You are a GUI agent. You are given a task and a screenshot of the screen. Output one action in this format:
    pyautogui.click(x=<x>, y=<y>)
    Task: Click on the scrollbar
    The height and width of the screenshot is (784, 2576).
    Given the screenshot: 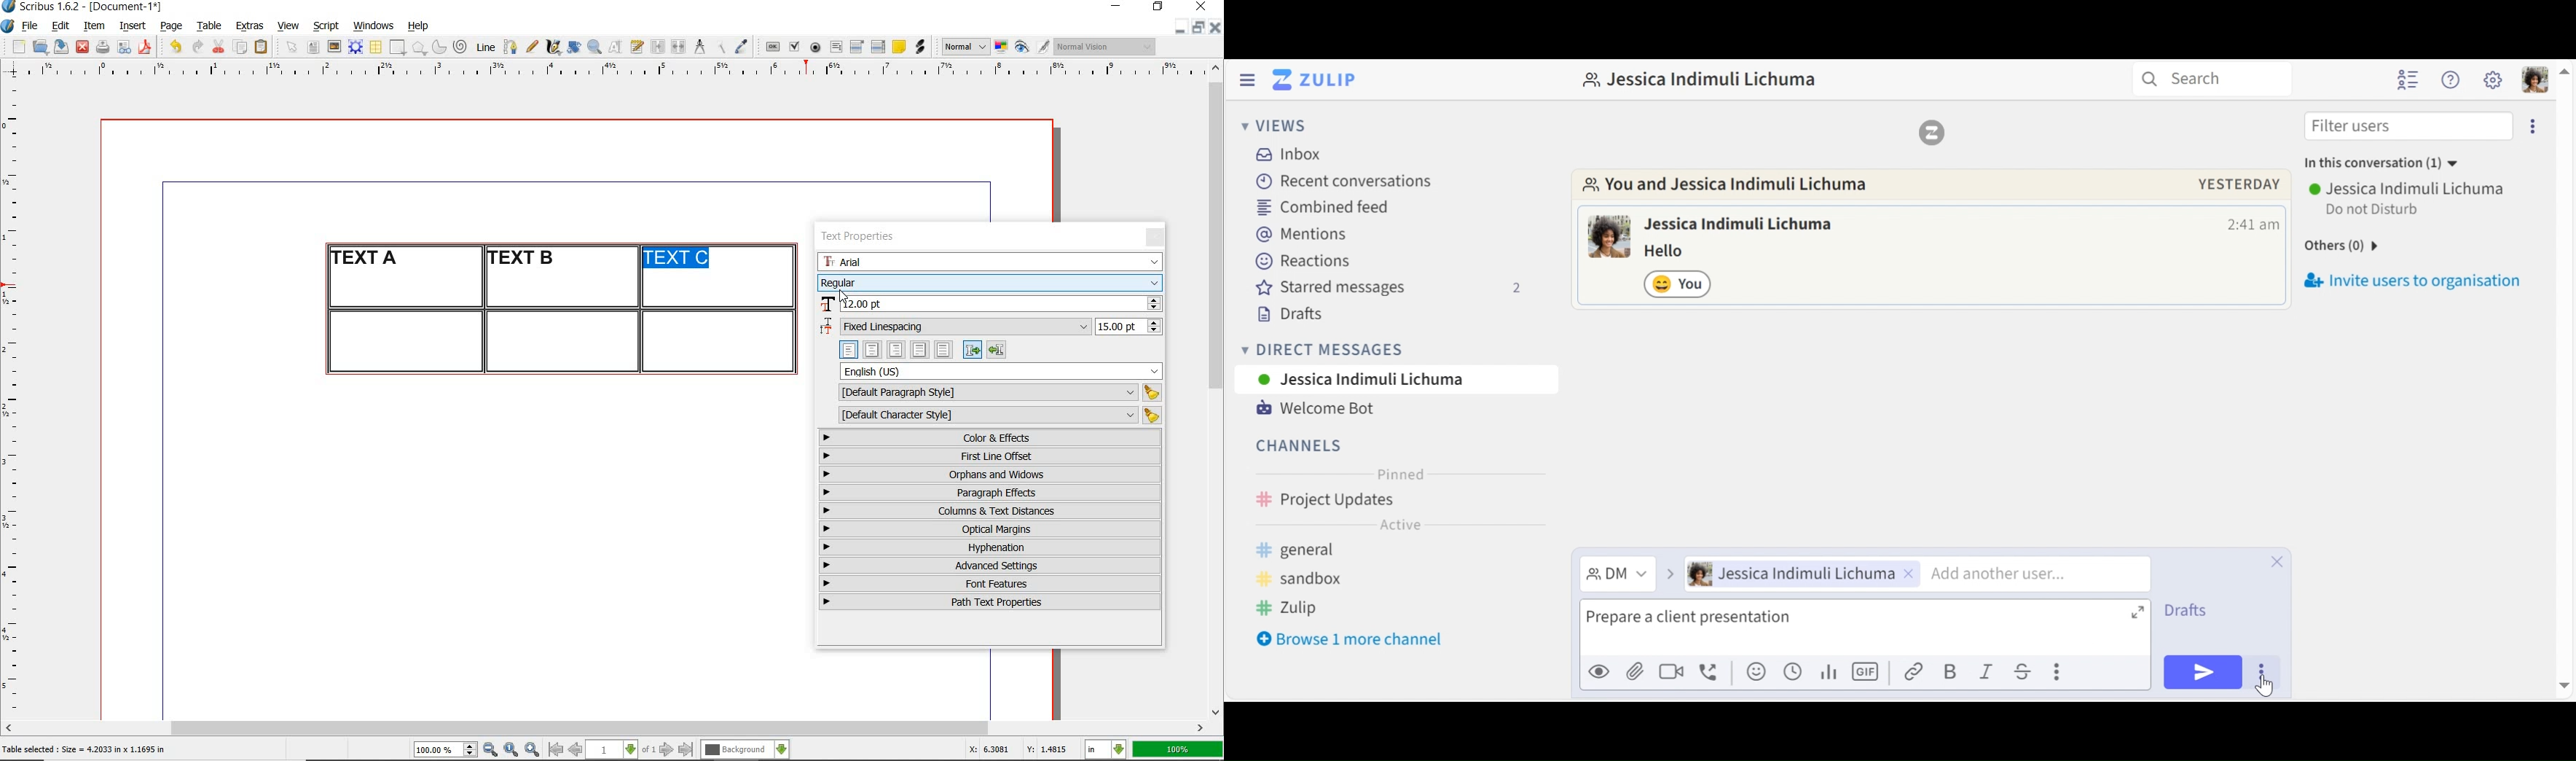 What is the action you would take?
    pyautogui.click(x=1217, y=389)
    